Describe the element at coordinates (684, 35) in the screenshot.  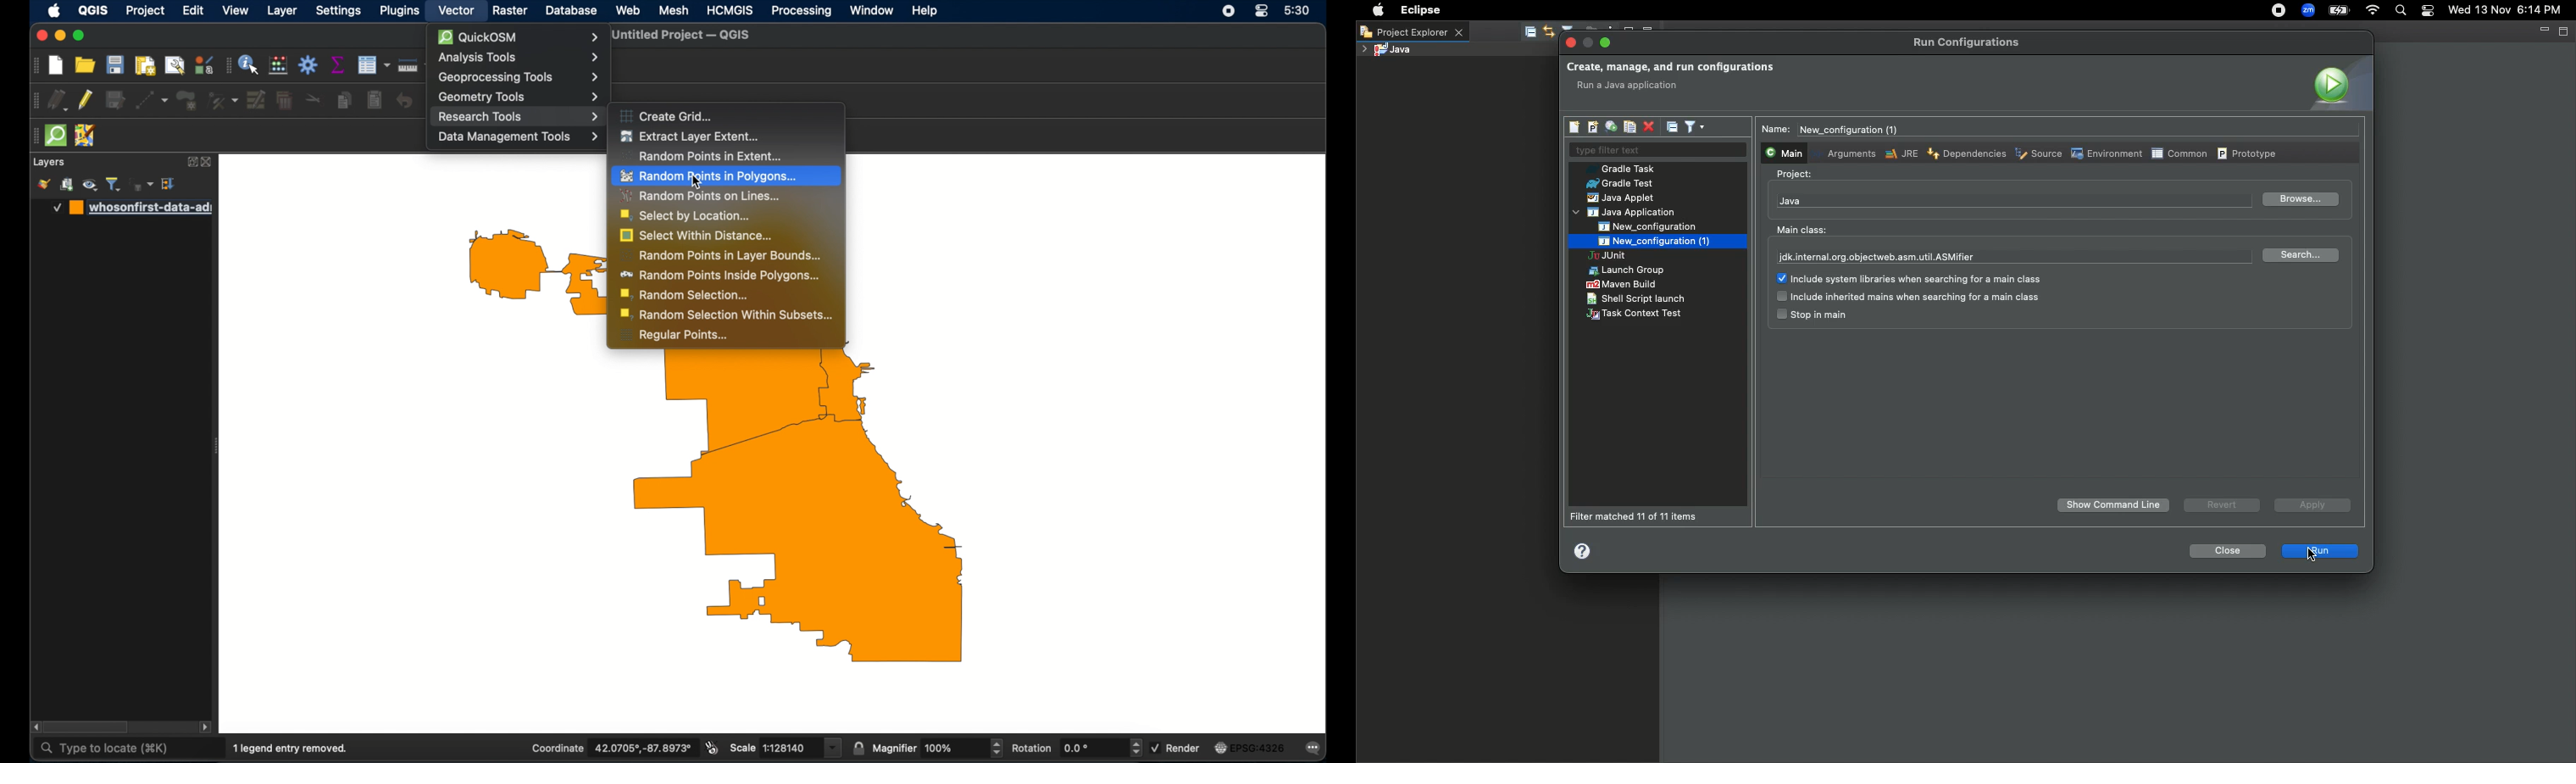
I see `untitled project` at that location.